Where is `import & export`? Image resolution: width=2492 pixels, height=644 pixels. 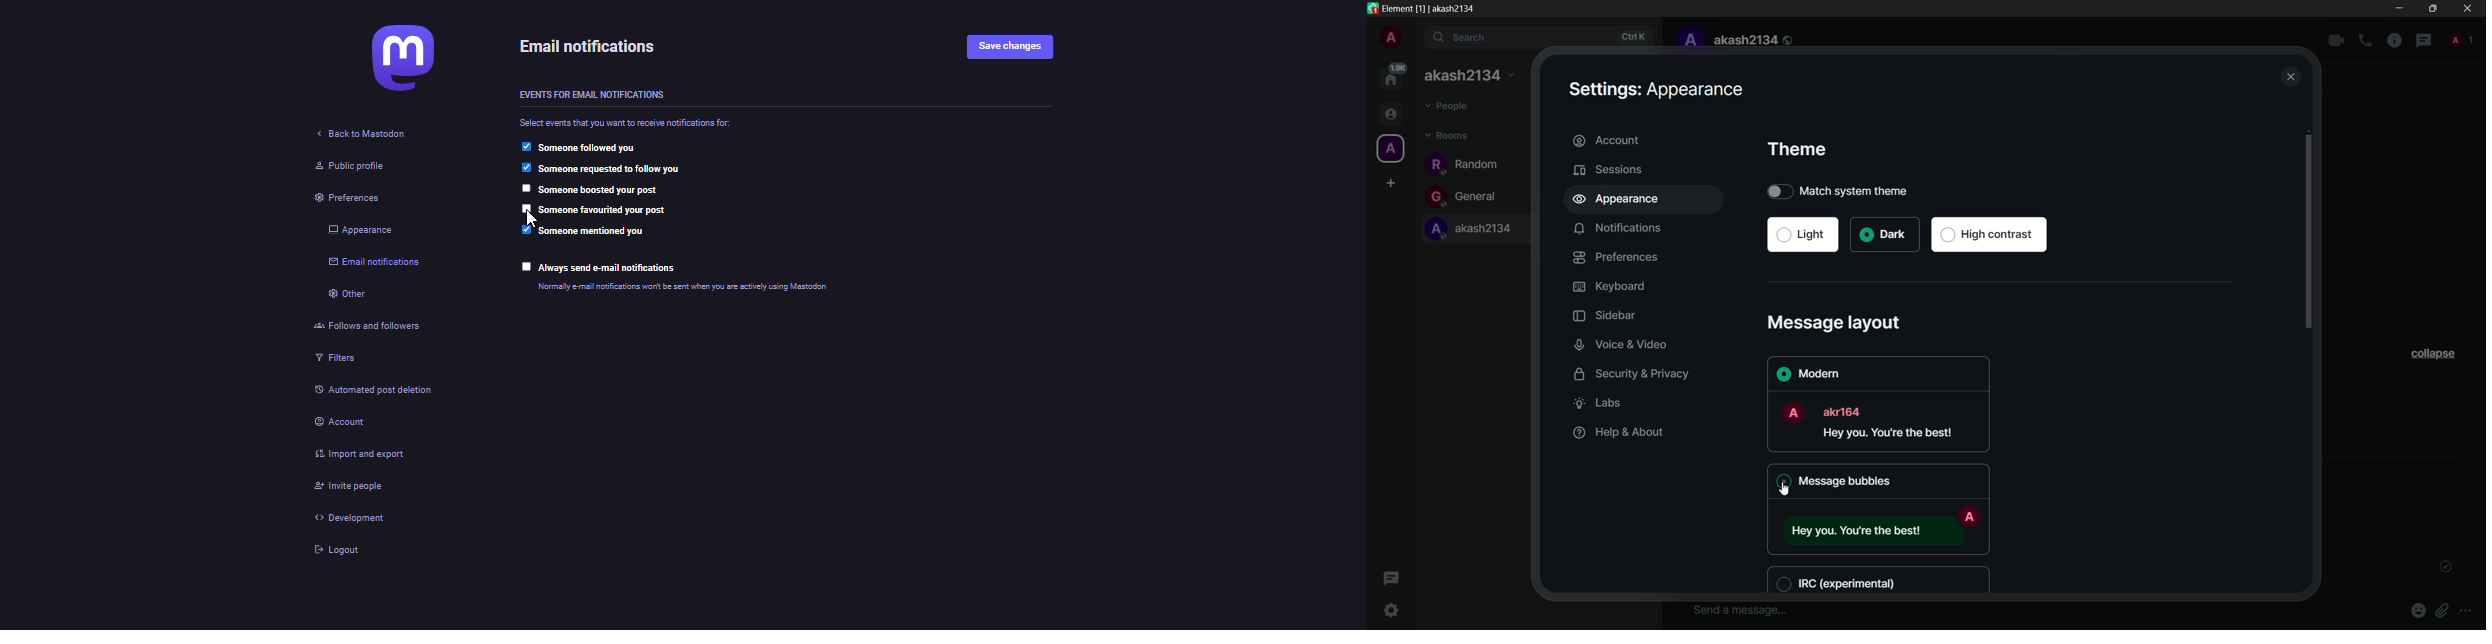
import & export is located at coordinates (364, 454).